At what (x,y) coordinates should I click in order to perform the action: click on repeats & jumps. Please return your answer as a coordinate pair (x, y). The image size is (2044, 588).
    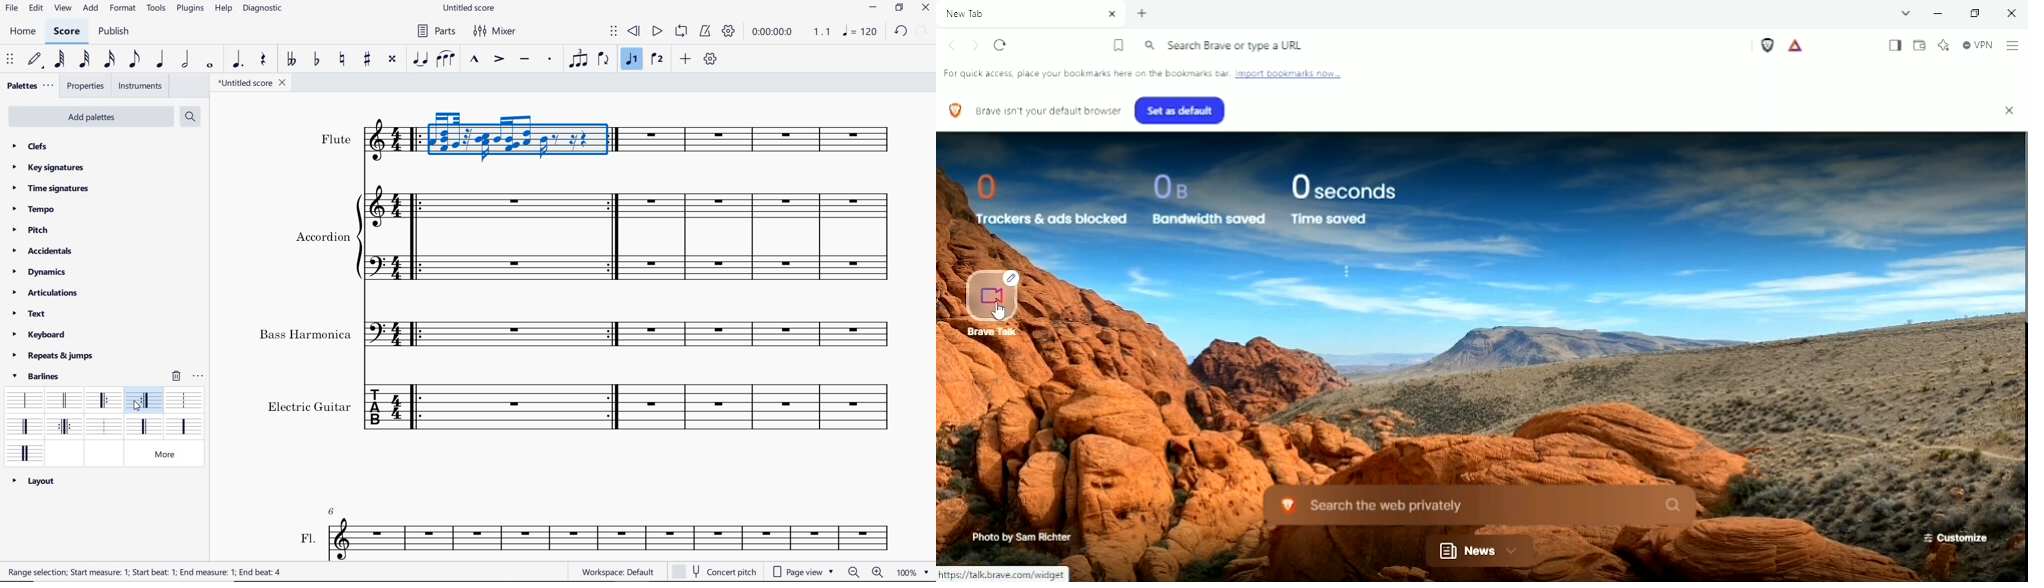
    Looking at the image, I should click on (53, 356).